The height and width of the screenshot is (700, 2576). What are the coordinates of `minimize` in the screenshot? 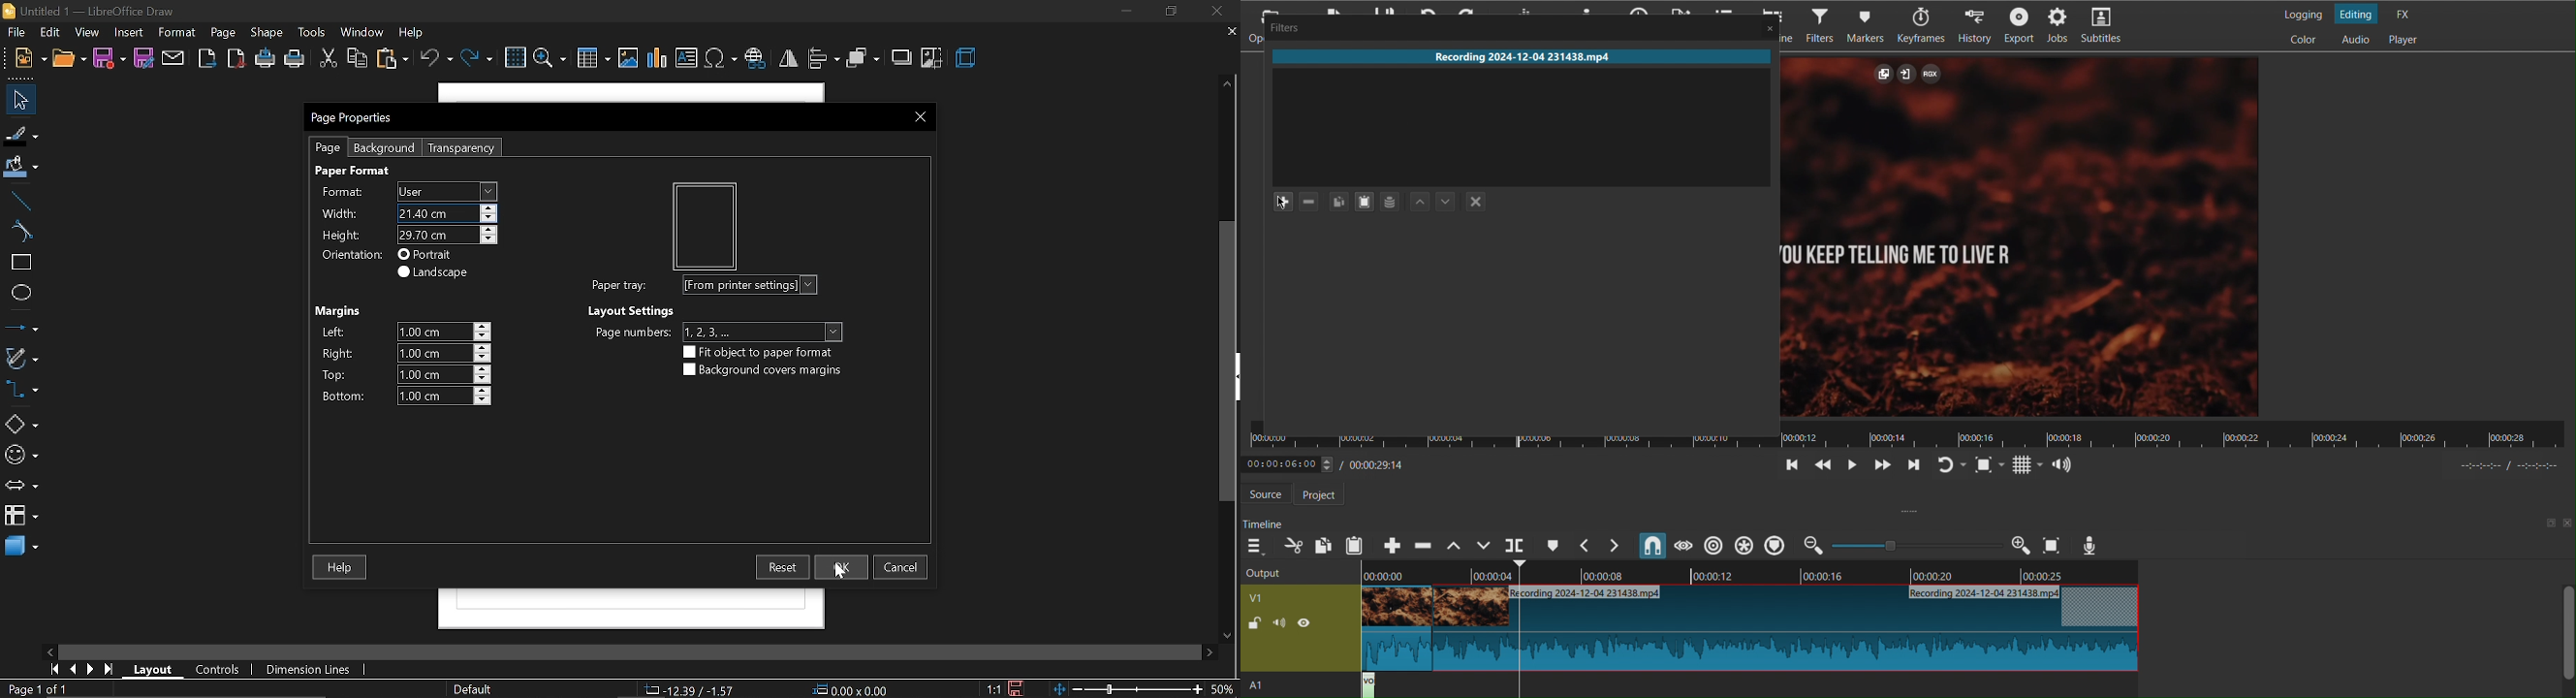 It's located at (1125, 12).